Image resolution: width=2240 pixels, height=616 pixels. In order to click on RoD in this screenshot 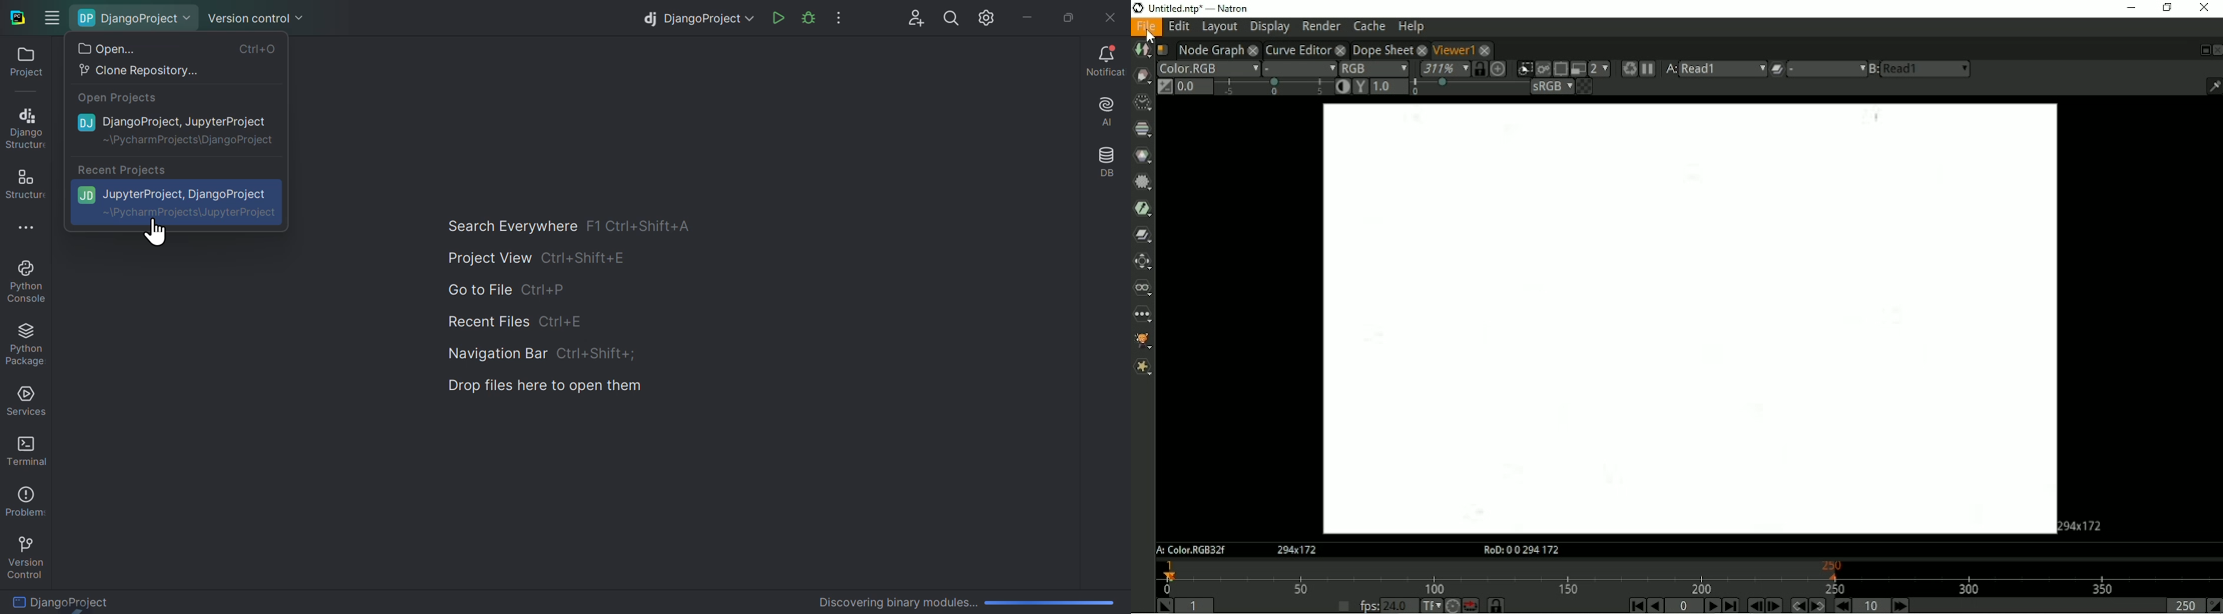, I will do `click(1521, 550)`.